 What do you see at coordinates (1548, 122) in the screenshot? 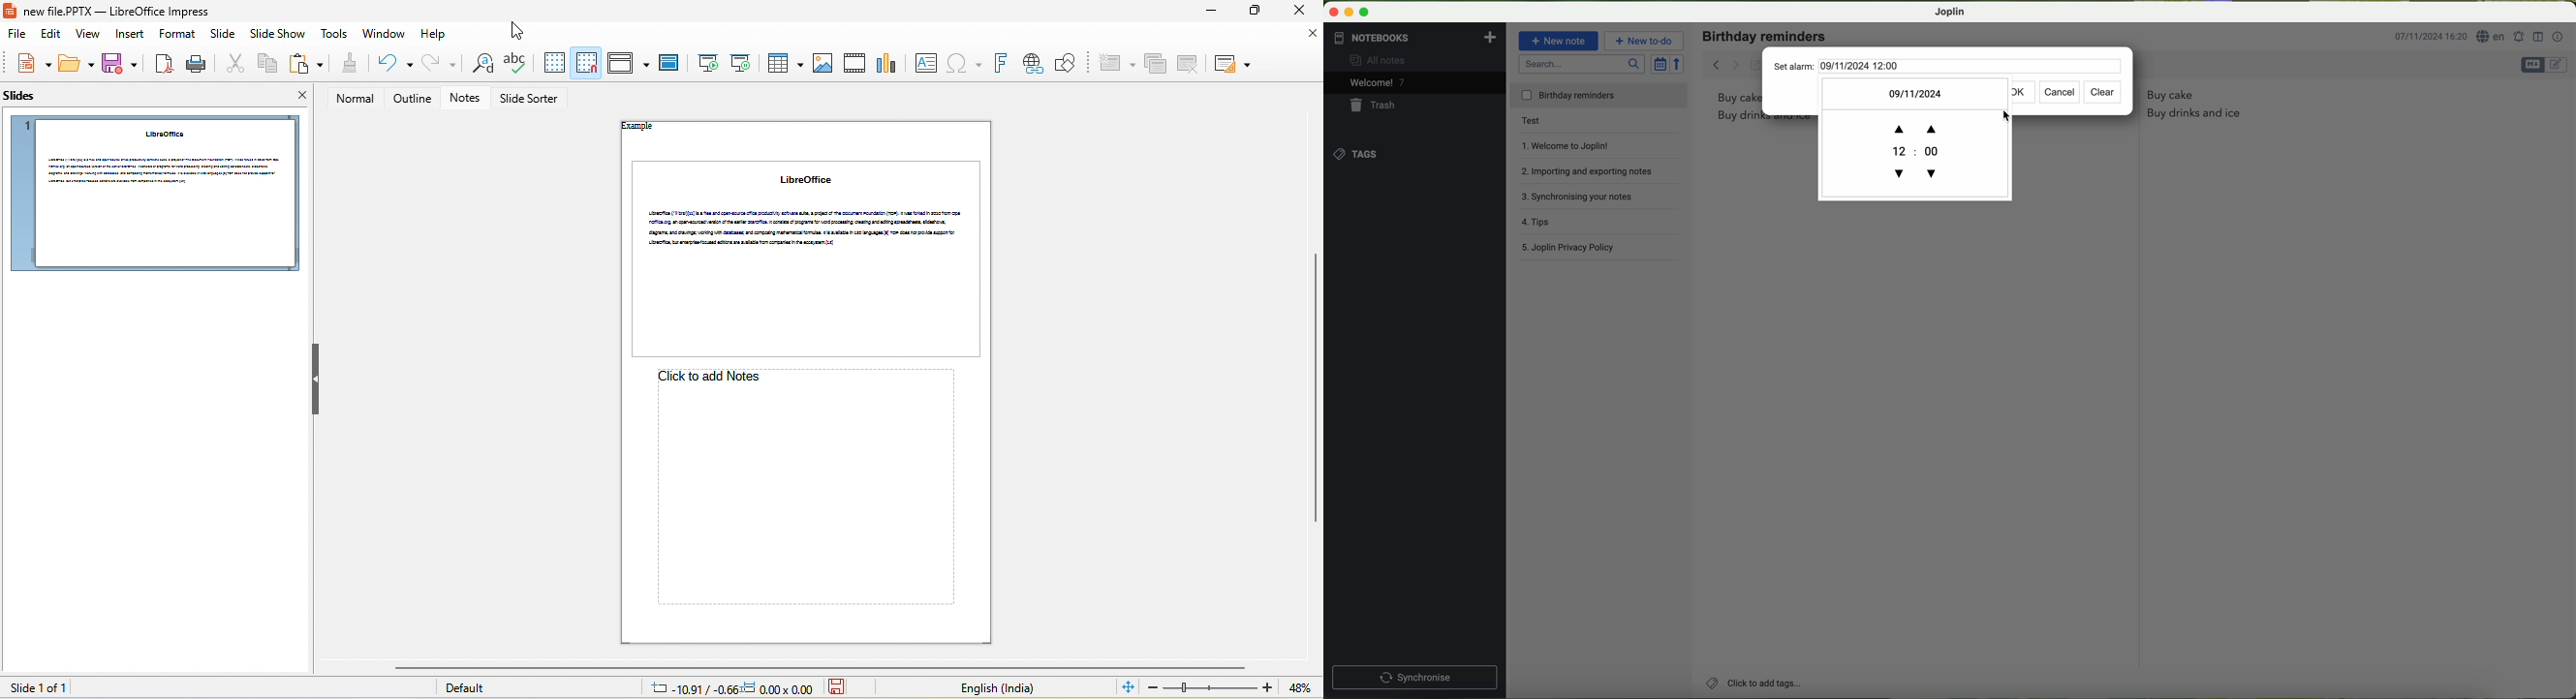
I see `test` at bounding box center [1548, 122].